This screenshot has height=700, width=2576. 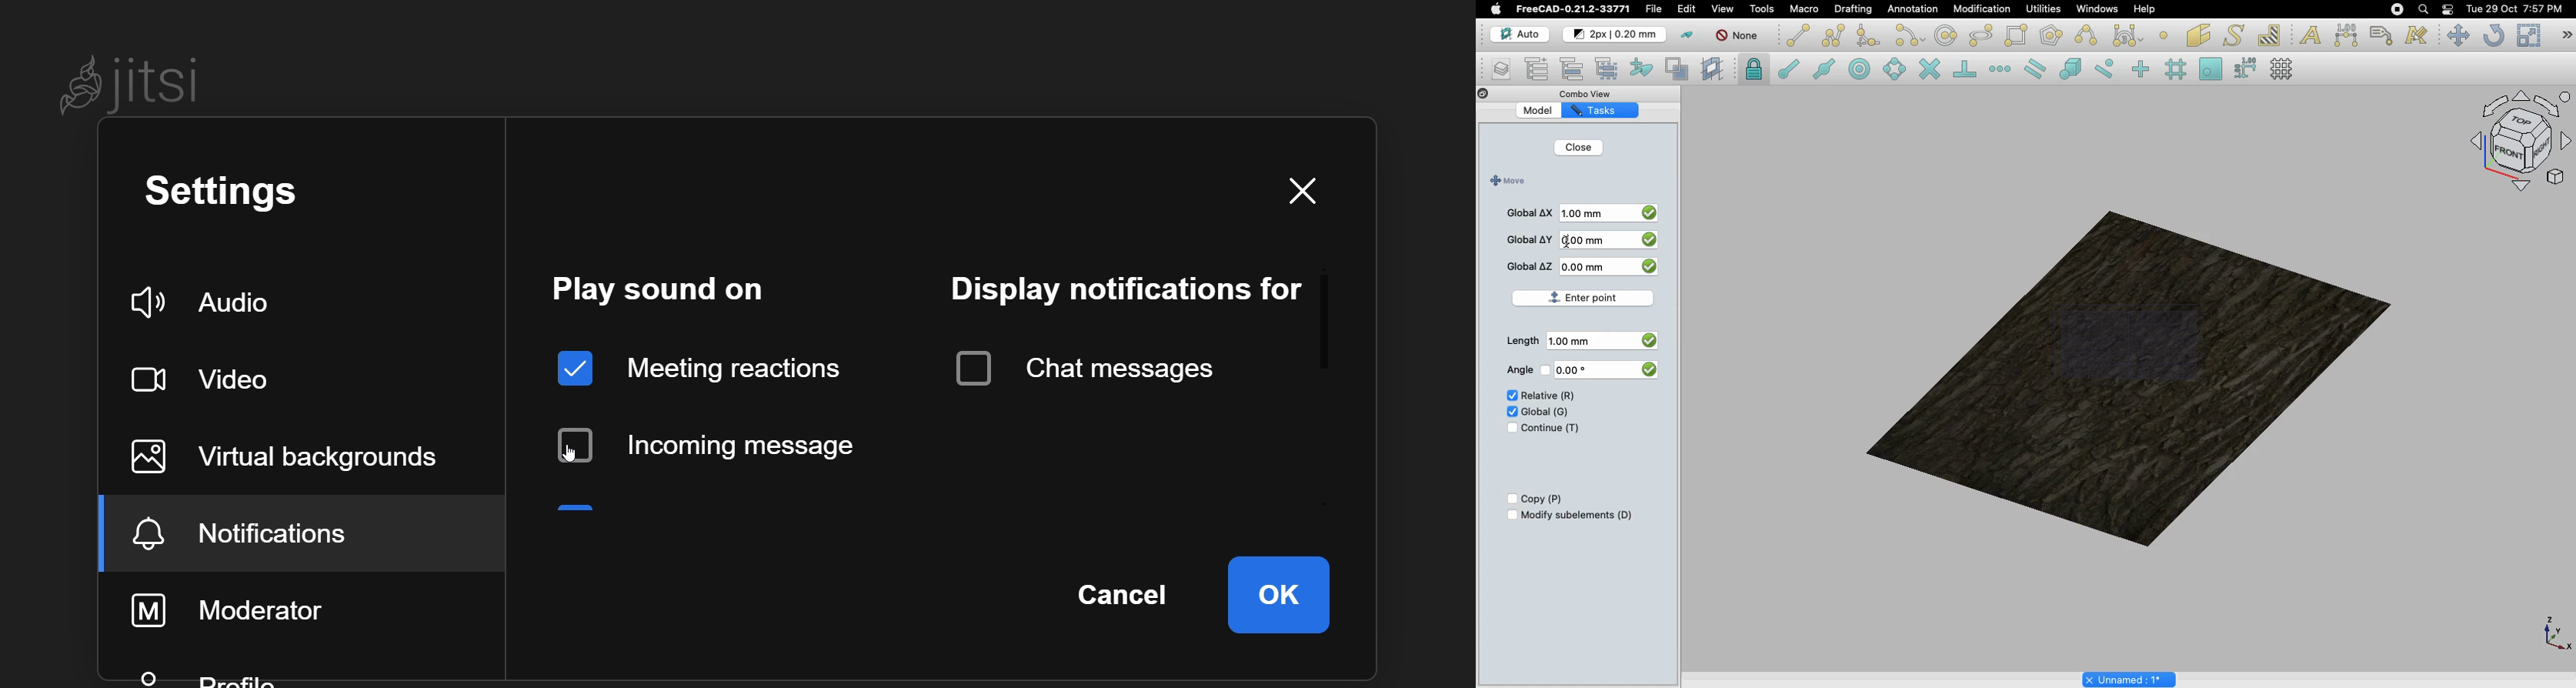 I want to click on Check, so click(x=1507, y=430).